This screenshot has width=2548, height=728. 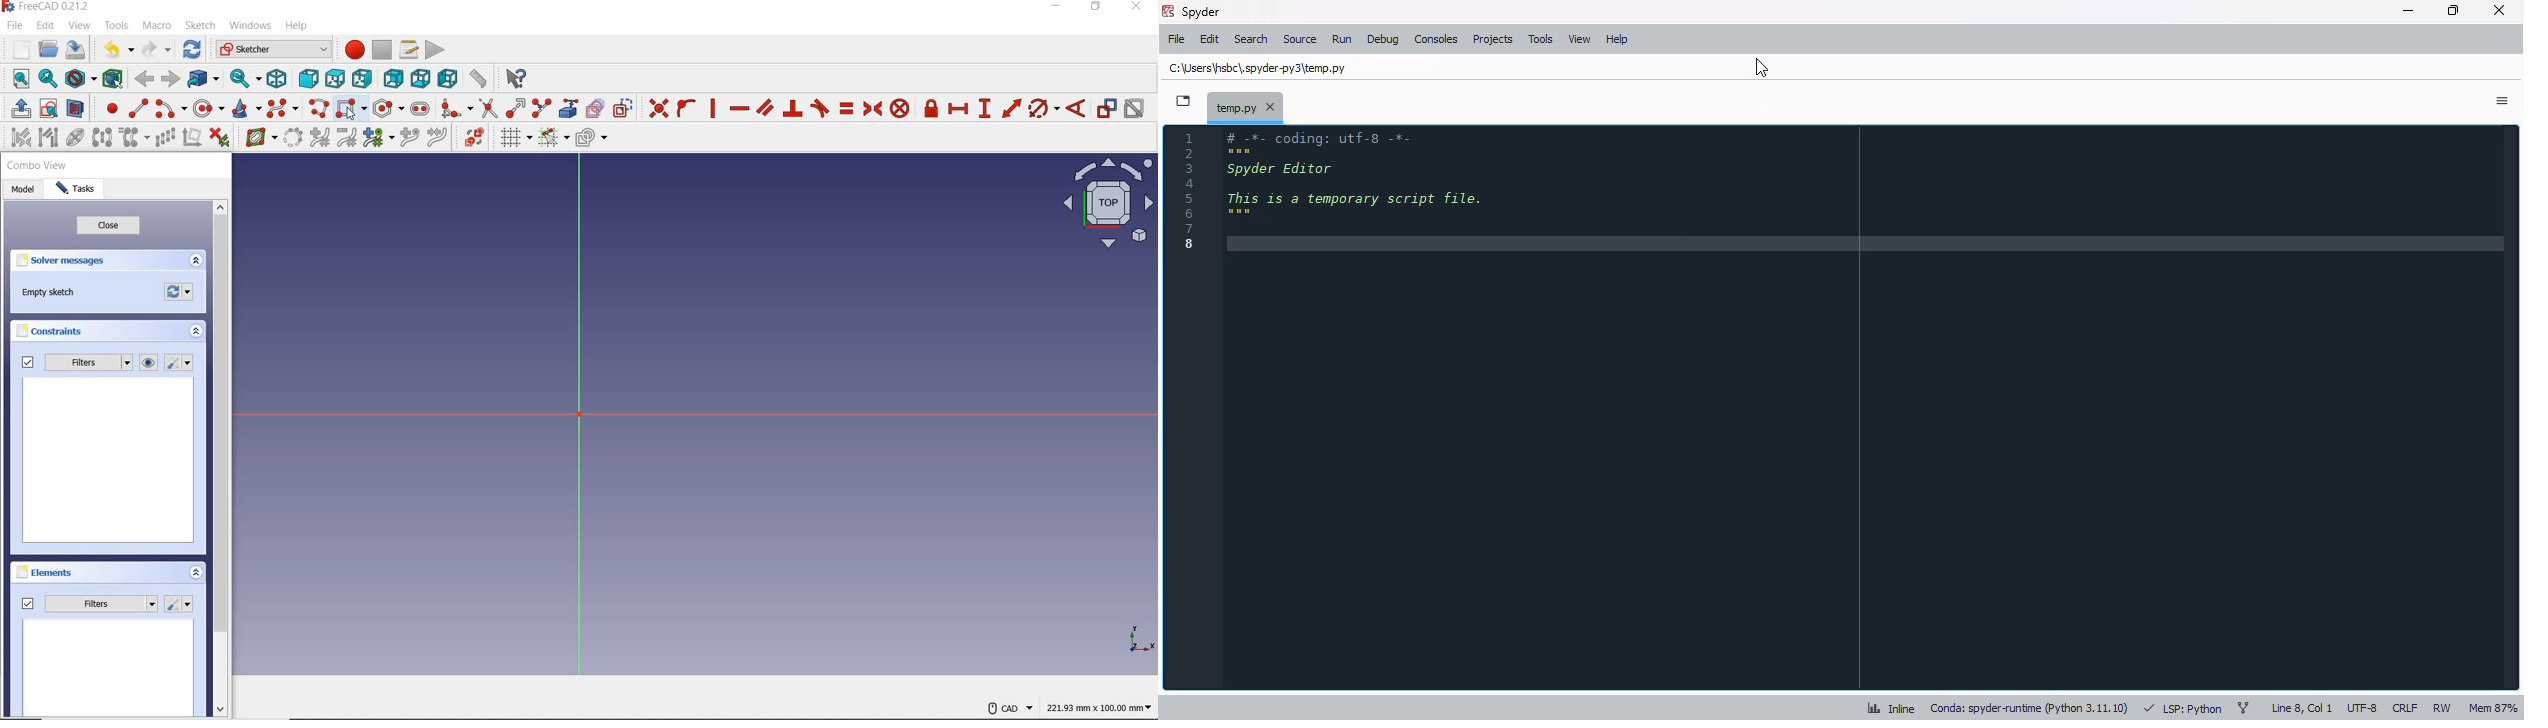 What do you see at coordinates (1179, 103) in the screenshot?
I see `browse tabs` at bounding box center [1179, 103].